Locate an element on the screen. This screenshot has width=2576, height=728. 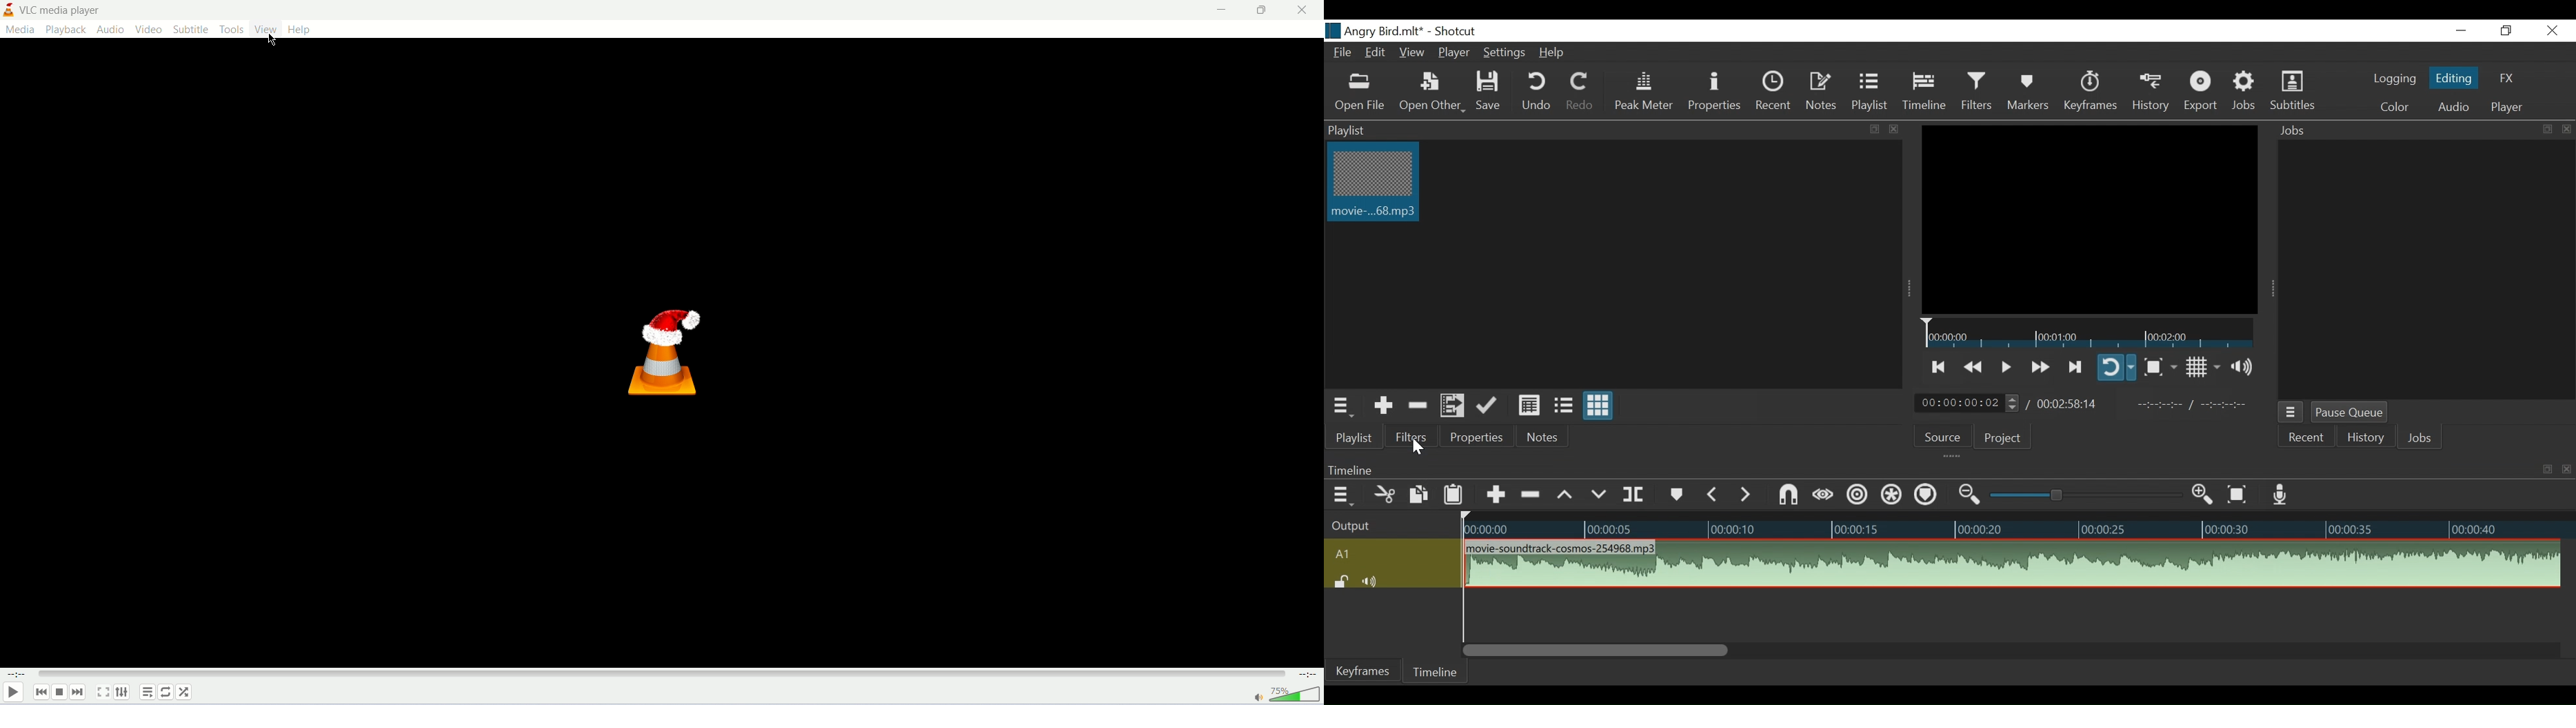
Jobs is located at coordinates (2246, 93).